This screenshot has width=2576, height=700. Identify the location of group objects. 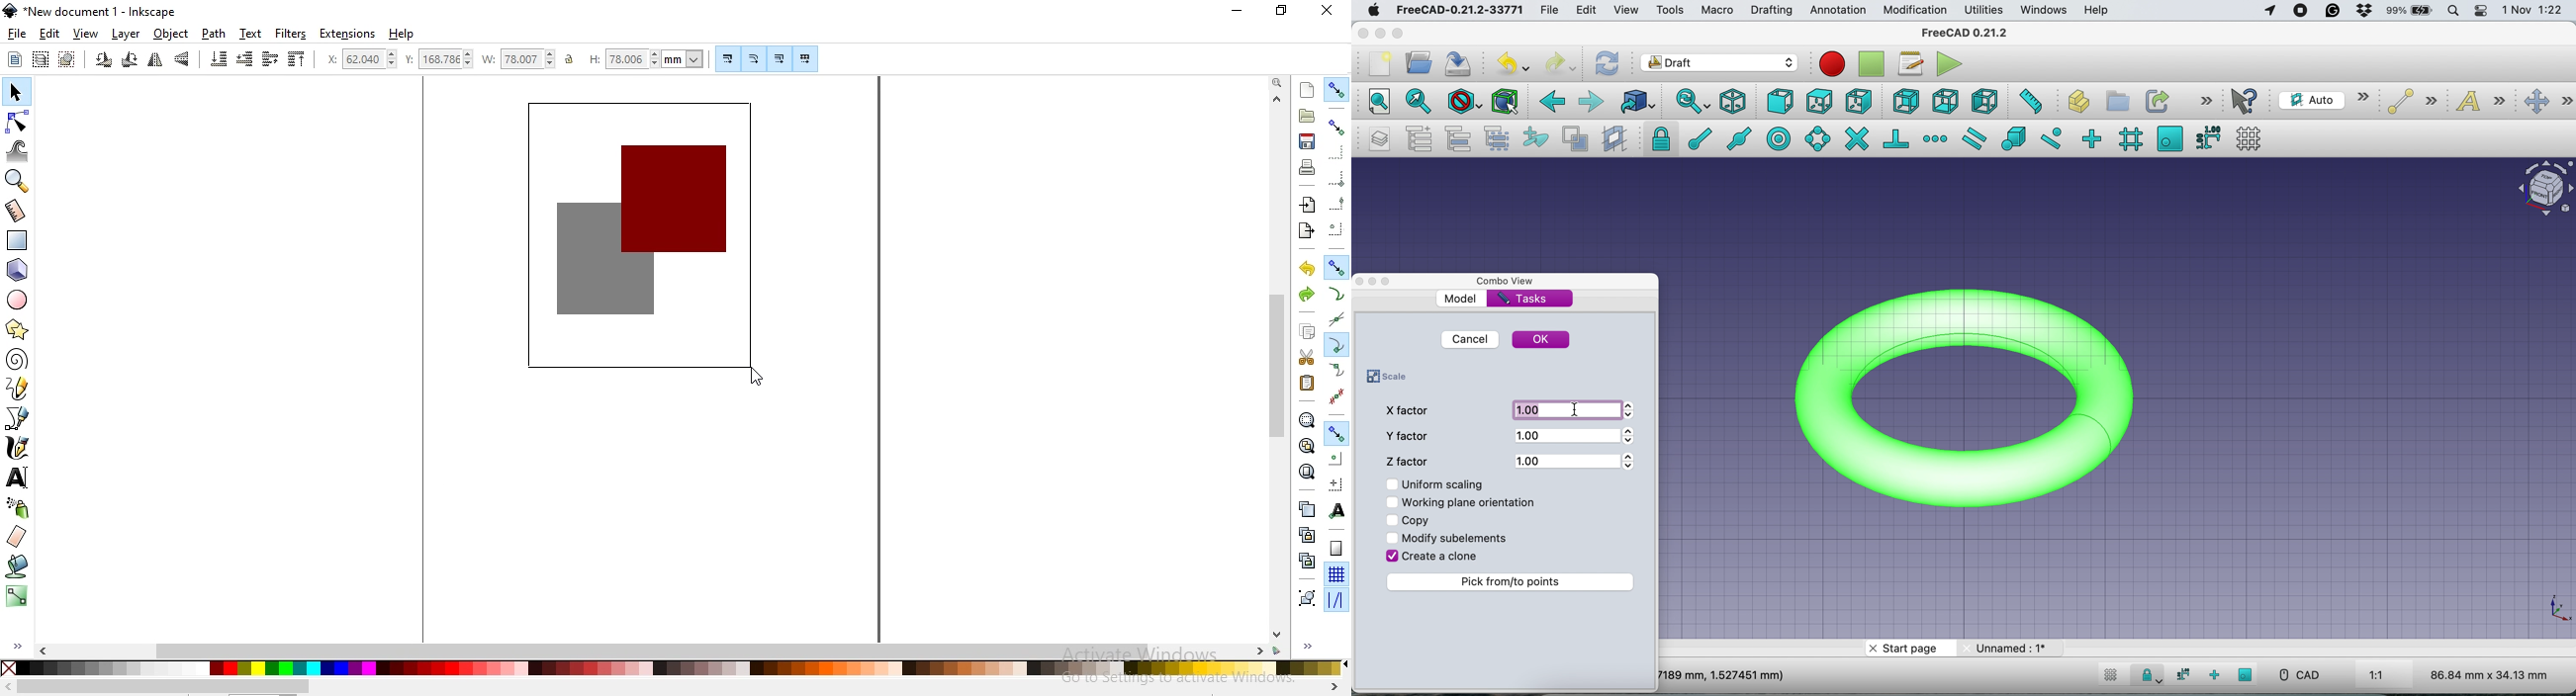
(1306, 599).